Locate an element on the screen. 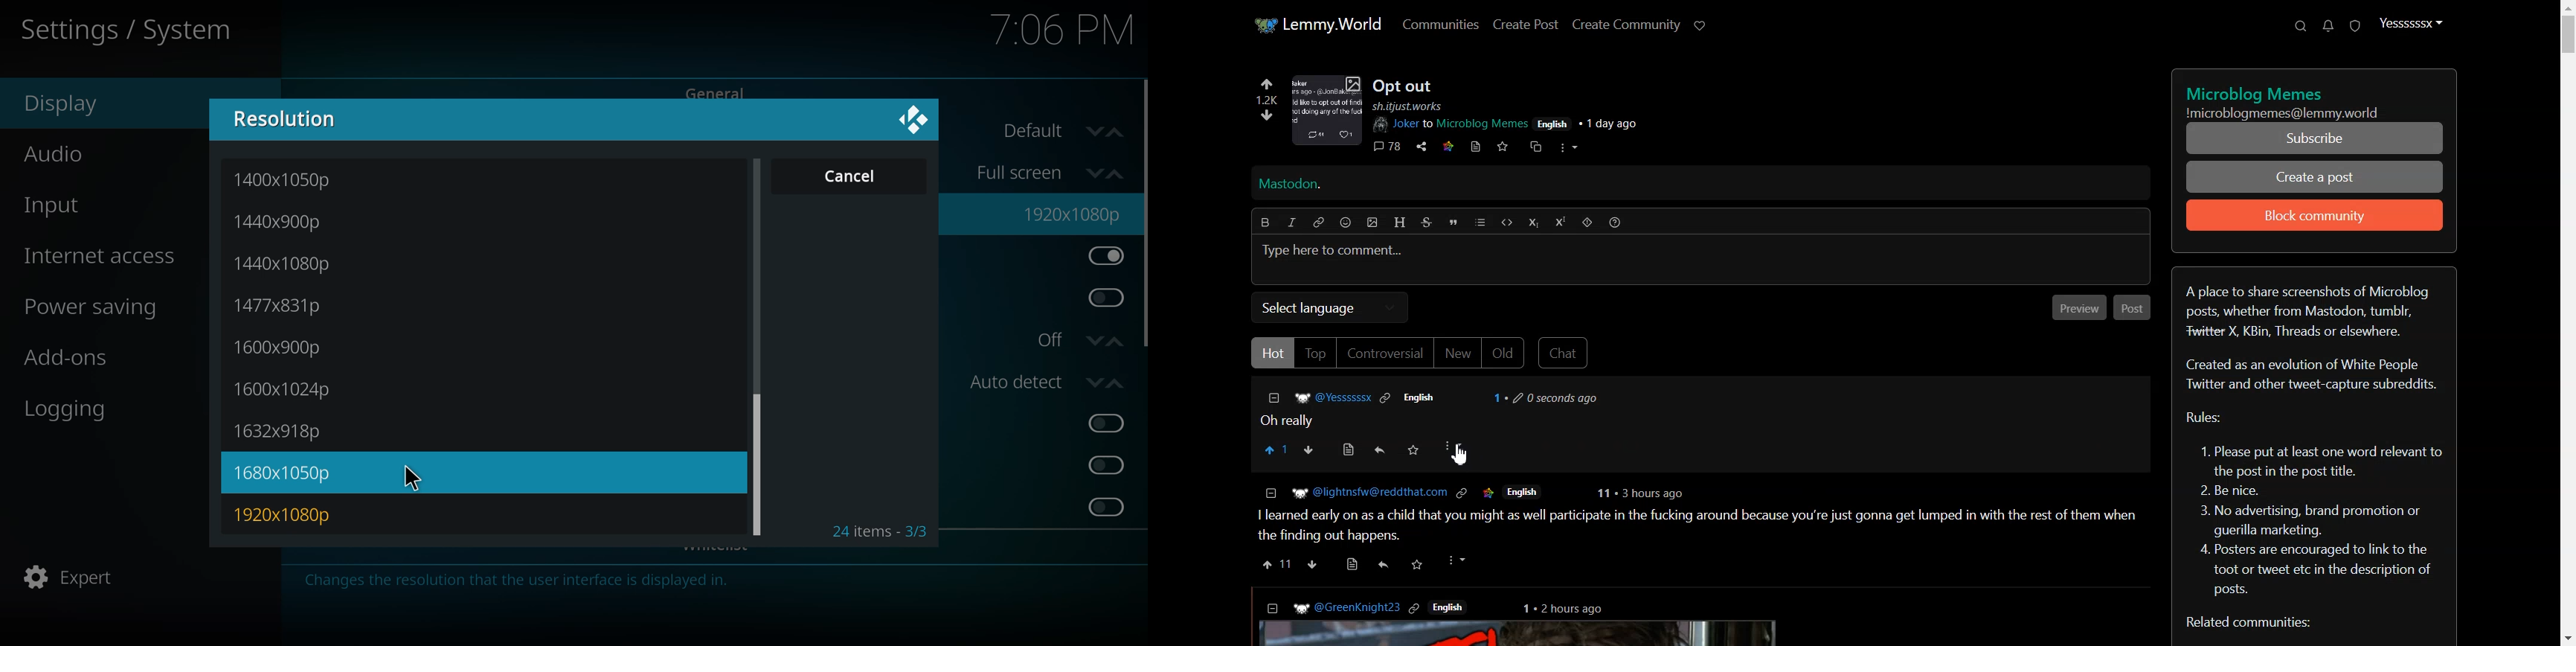 The image size is (2576, 672). close is located at coordinates (914, 121).